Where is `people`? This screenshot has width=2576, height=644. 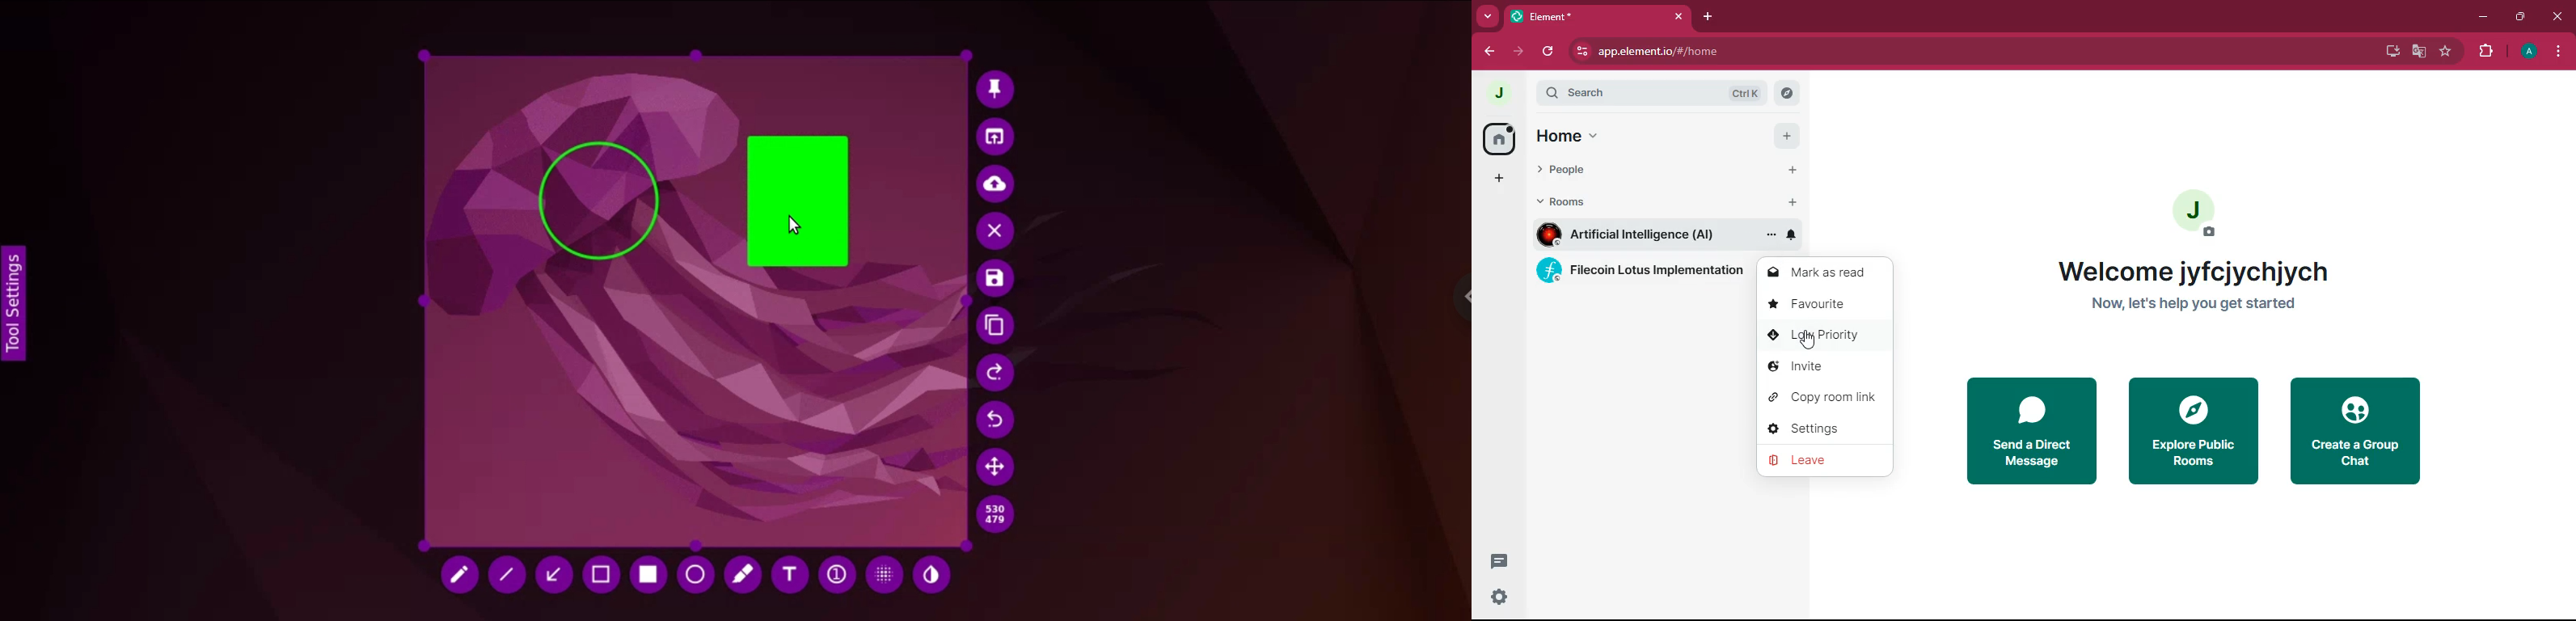 people is located at coordinates (1580, 172).